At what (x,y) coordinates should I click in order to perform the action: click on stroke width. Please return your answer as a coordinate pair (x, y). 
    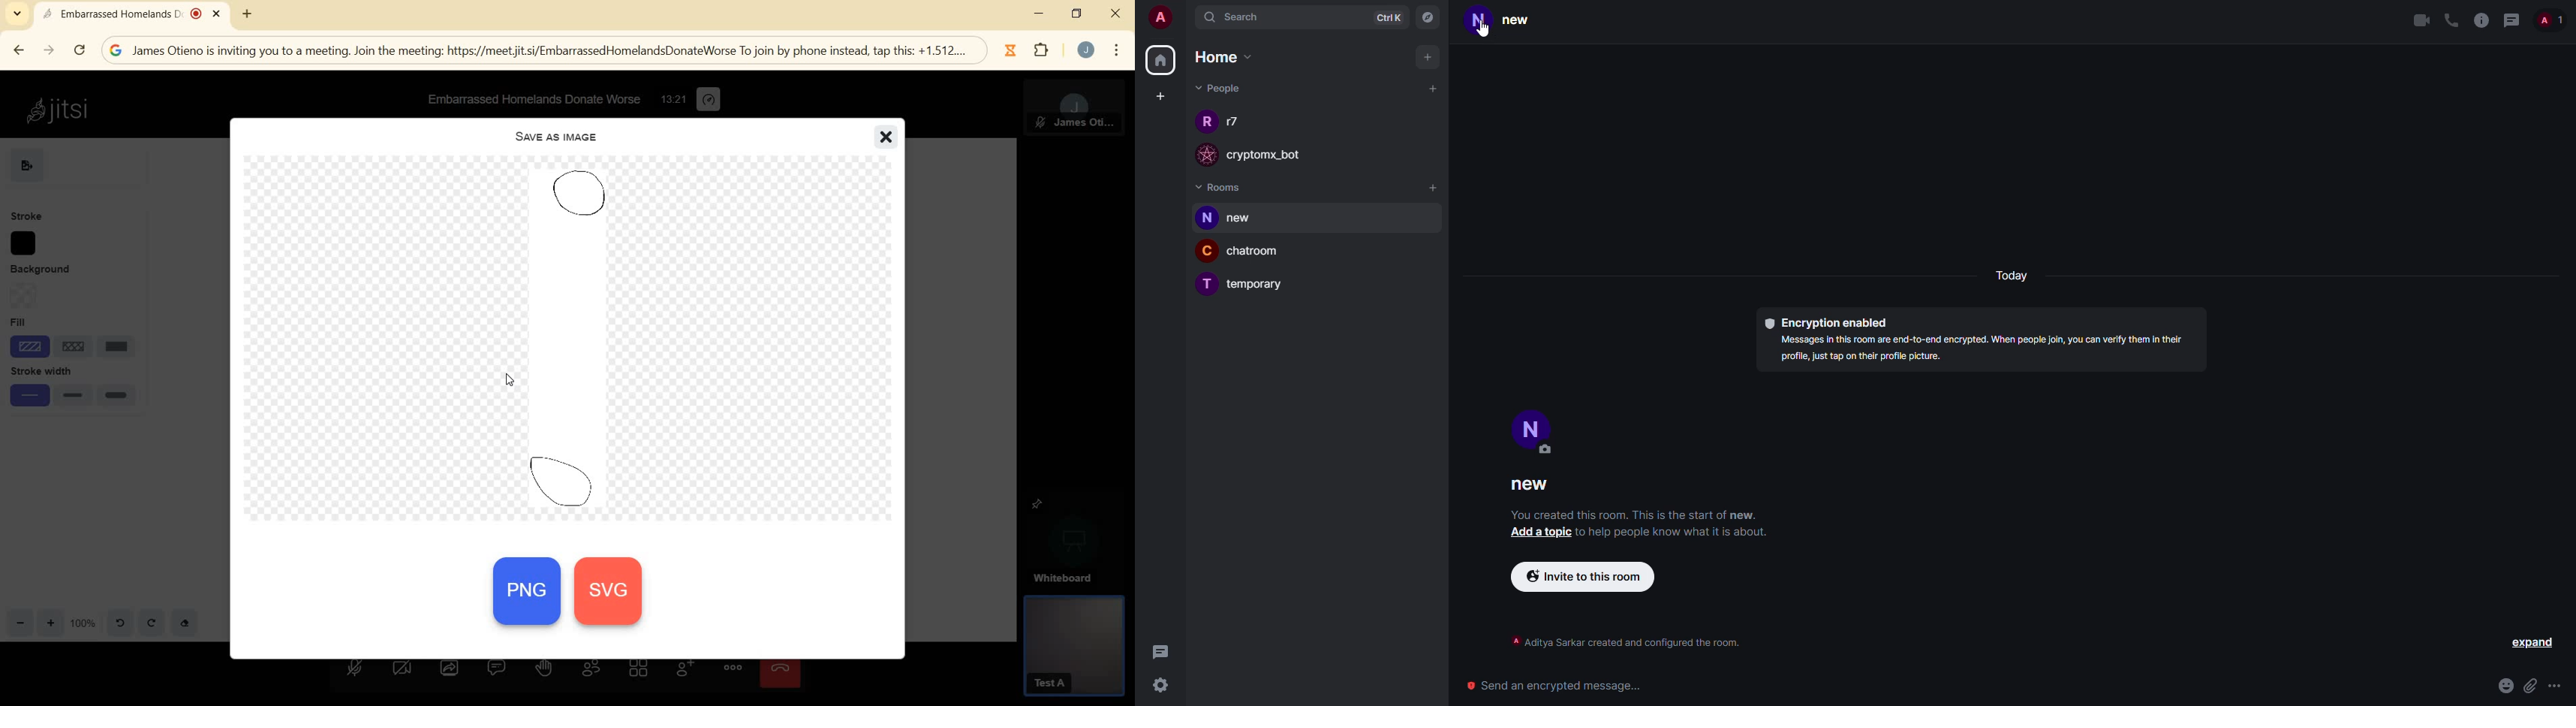
    Looking at the image, I should click on (72, 373).